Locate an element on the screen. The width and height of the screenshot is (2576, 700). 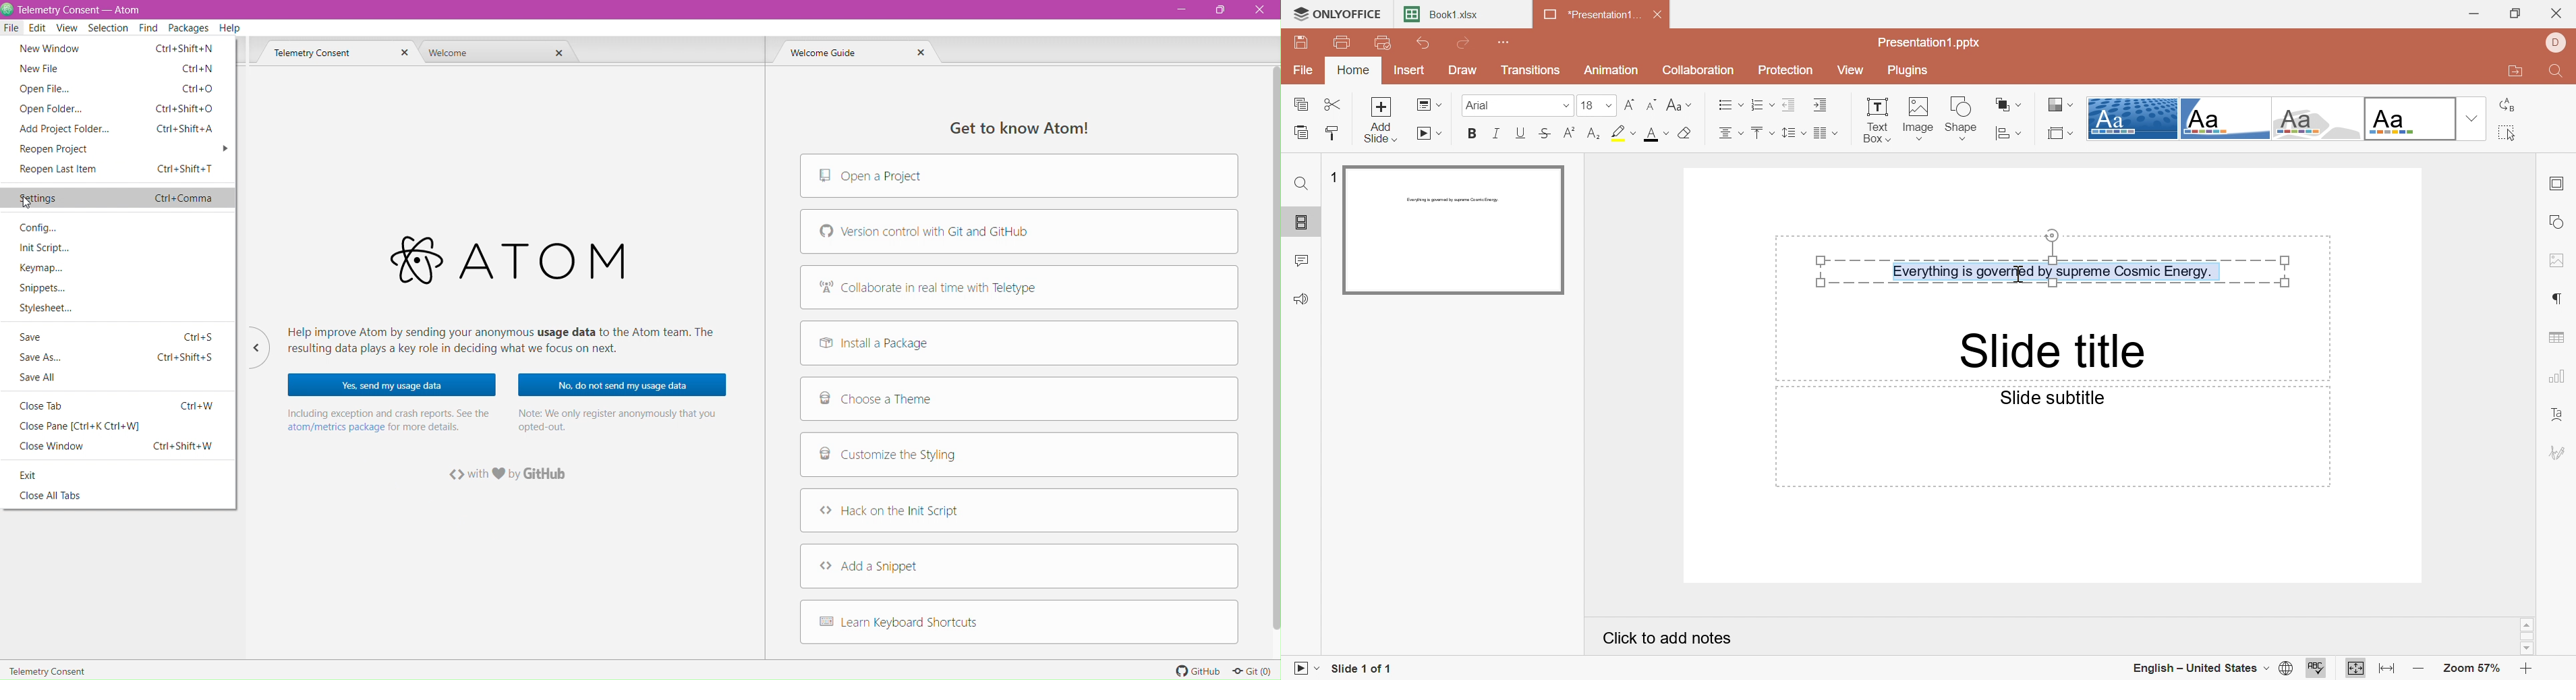
English - United States is located at coordinates (2200, 668).